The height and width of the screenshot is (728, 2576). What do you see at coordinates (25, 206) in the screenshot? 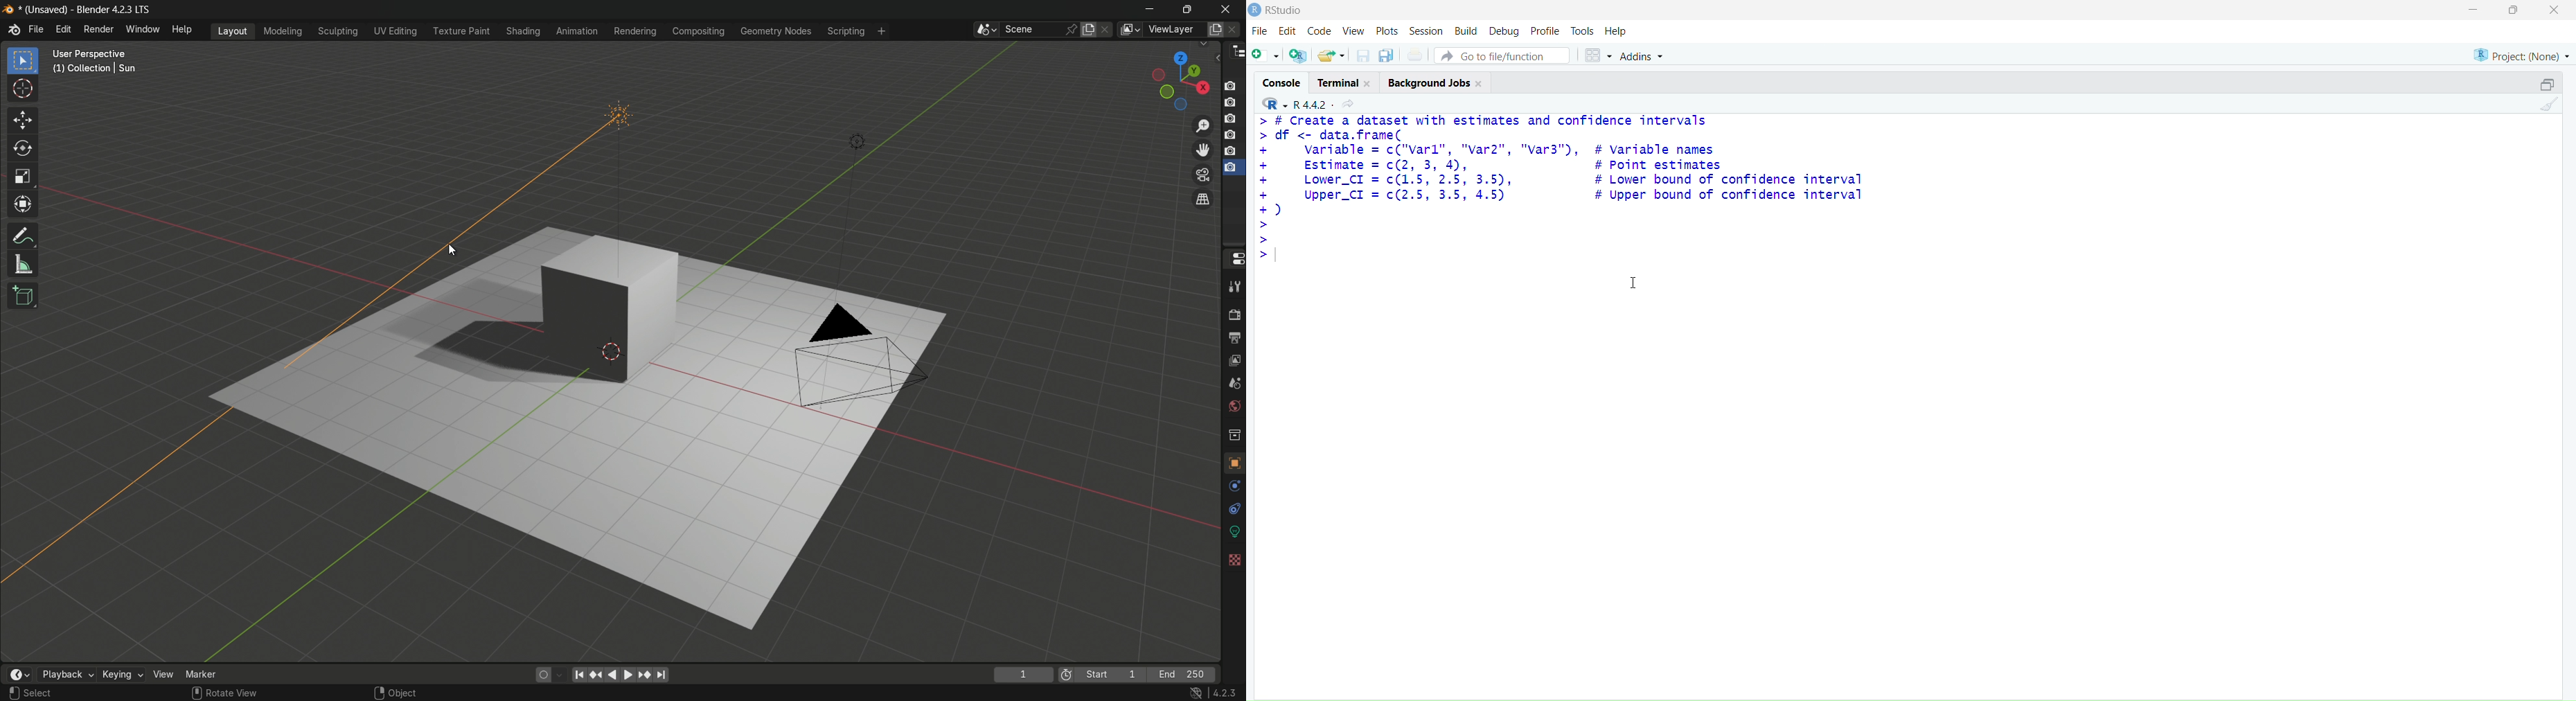
I see `transform` at bounding box center [25, 206].